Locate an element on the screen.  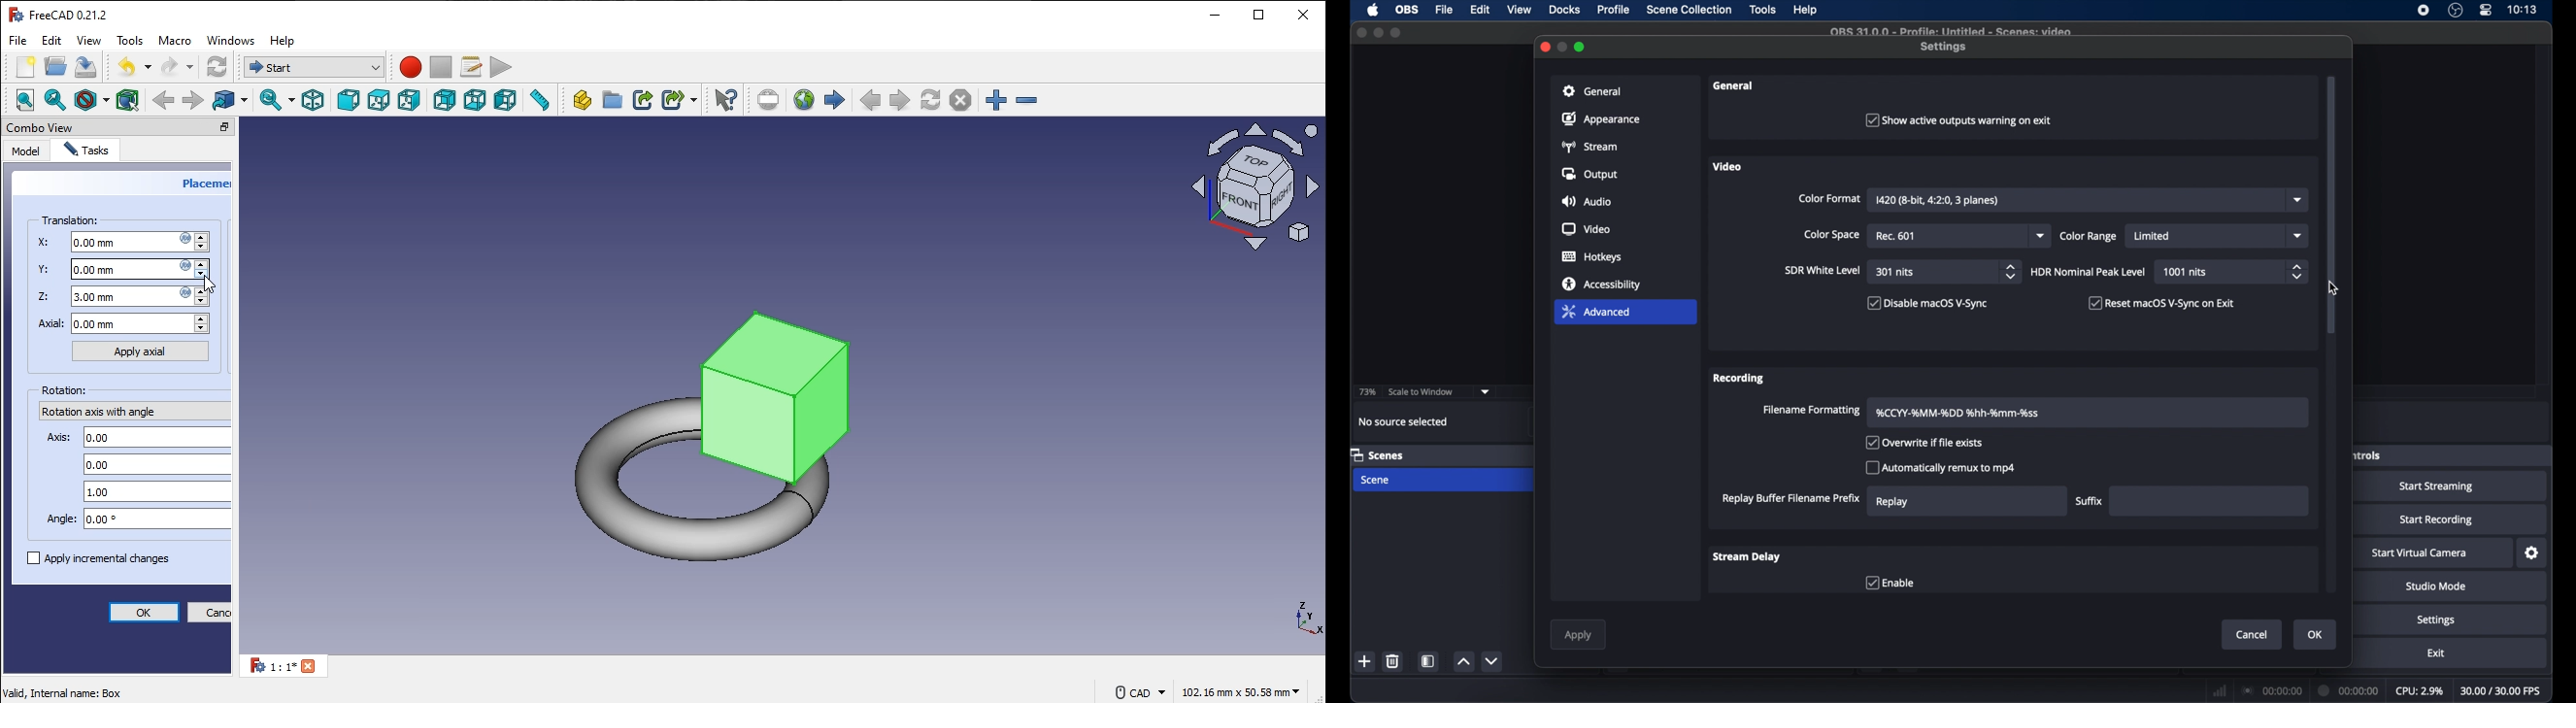
1 is located at coordinates (289, 667).